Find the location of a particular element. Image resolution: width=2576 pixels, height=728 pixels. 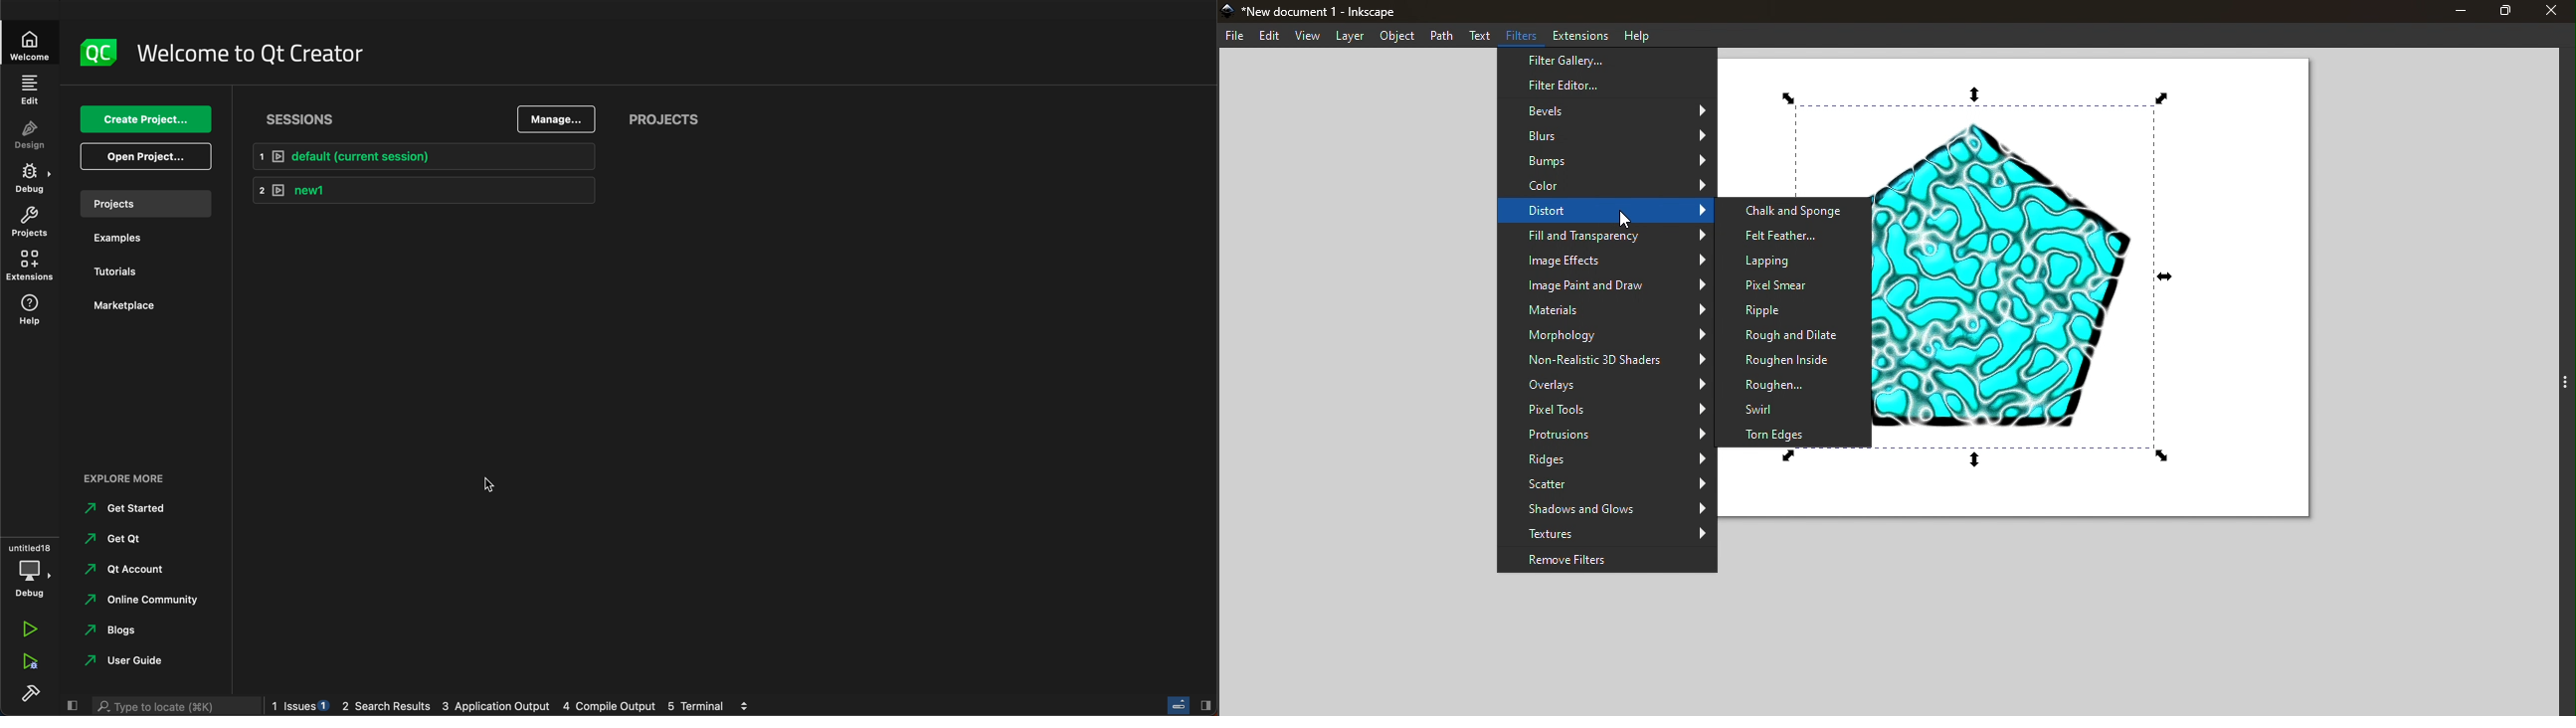

Lapping is located at coordinates (1795, 262).